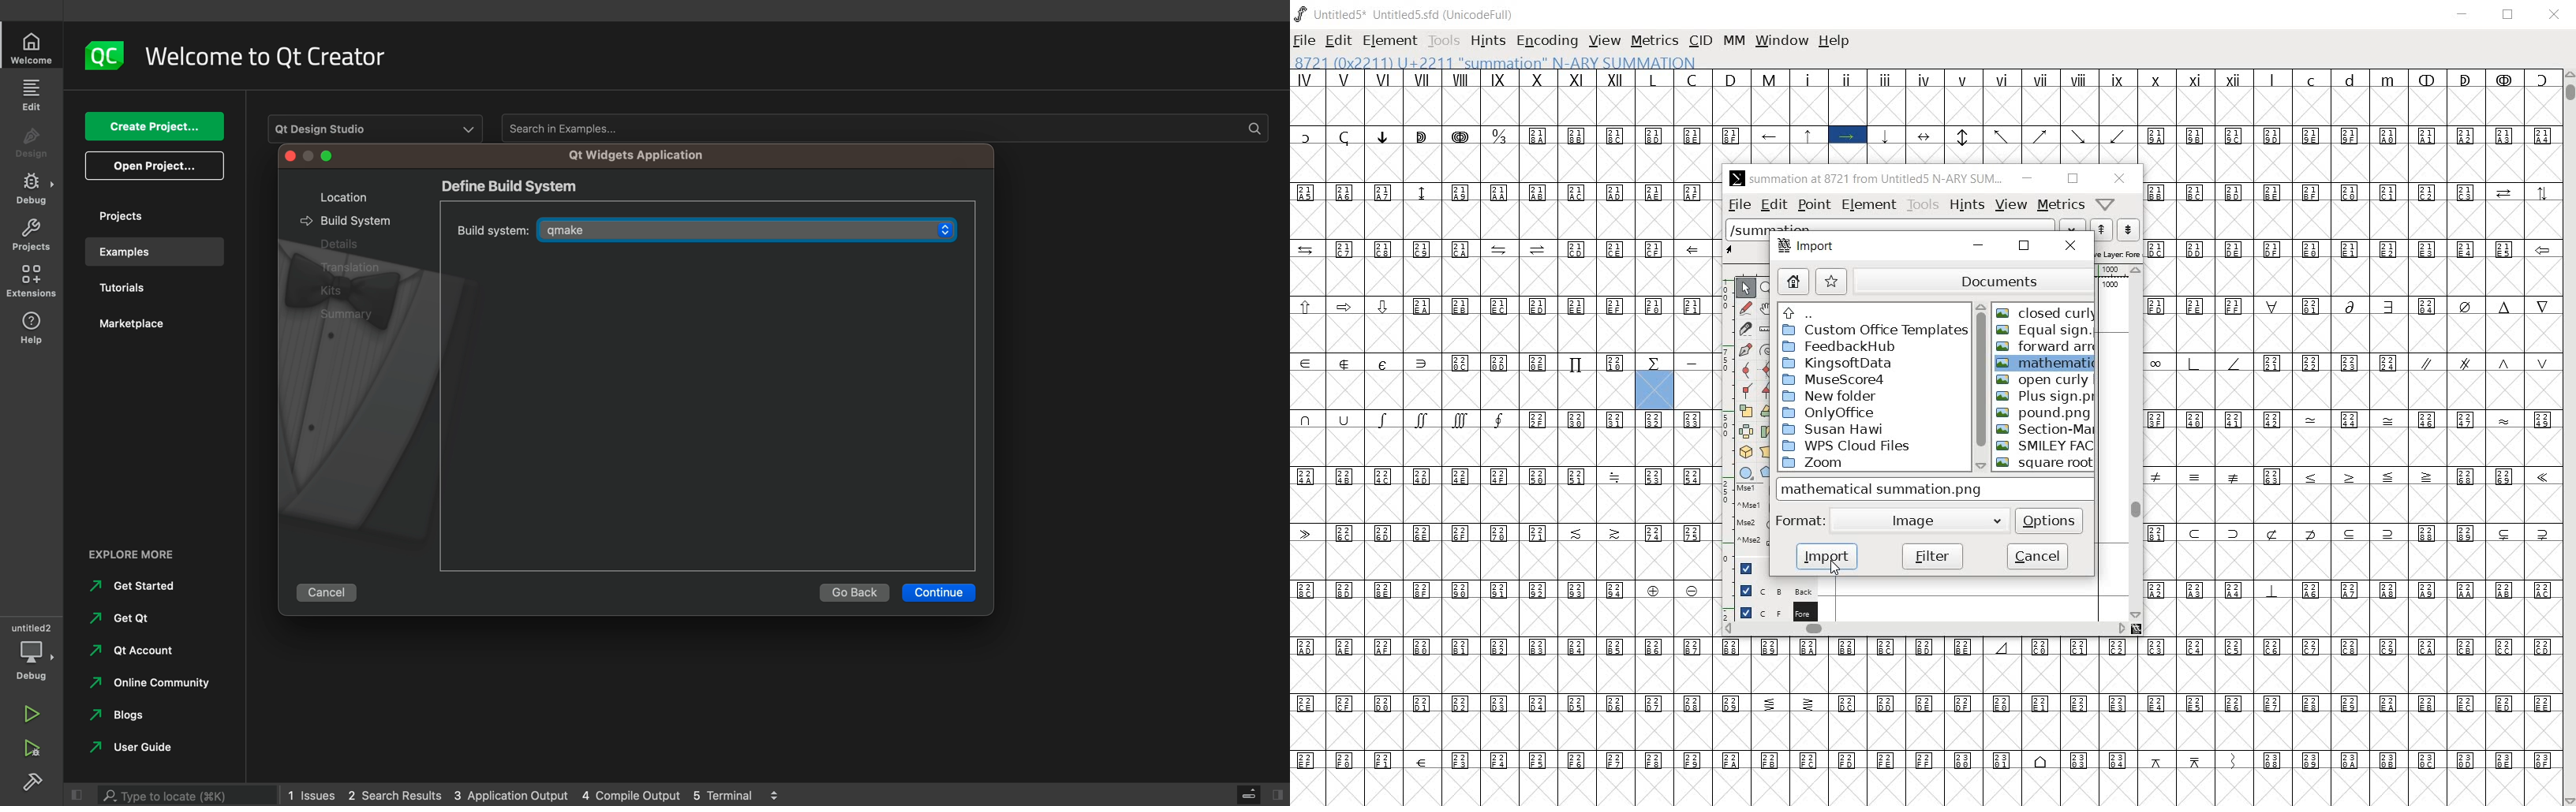 The width and height of the screenshot is (2576, 812). Describe the element at coordinates (2041, 379) in the screenshot. I see `OPEN CURLY` at that location.